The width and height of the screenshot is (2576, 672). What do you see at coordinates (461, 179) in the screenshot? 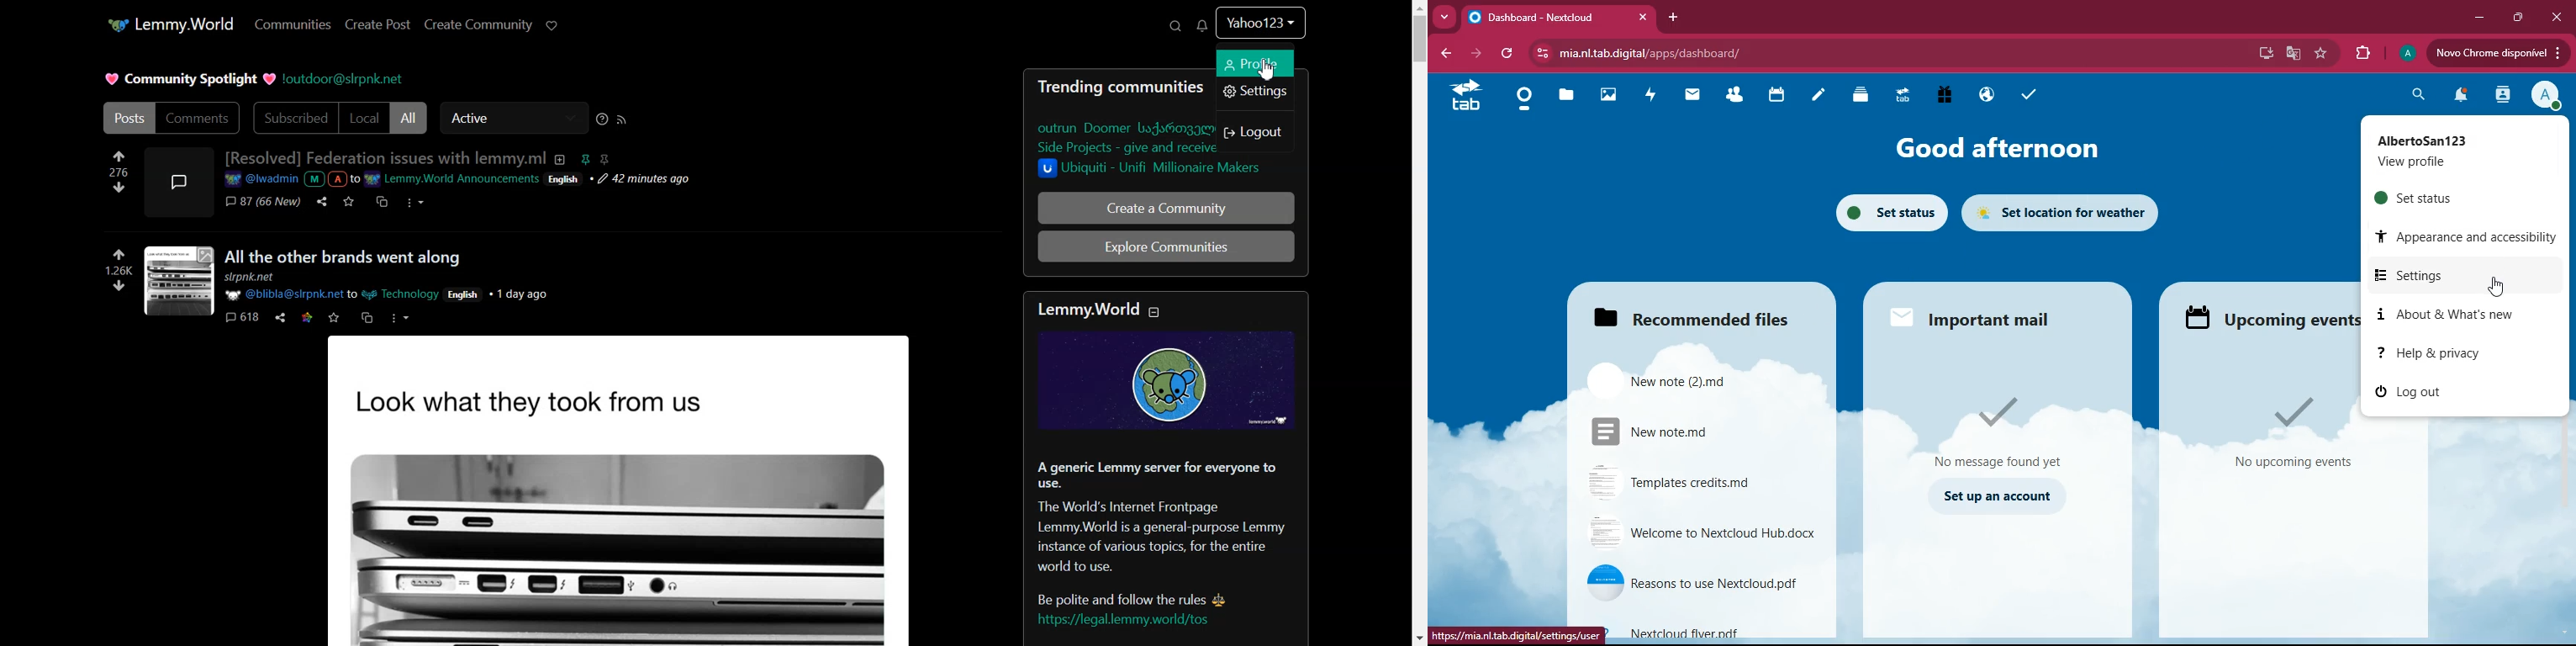
I see `Hyperlink` at bounding box center [461, 179].